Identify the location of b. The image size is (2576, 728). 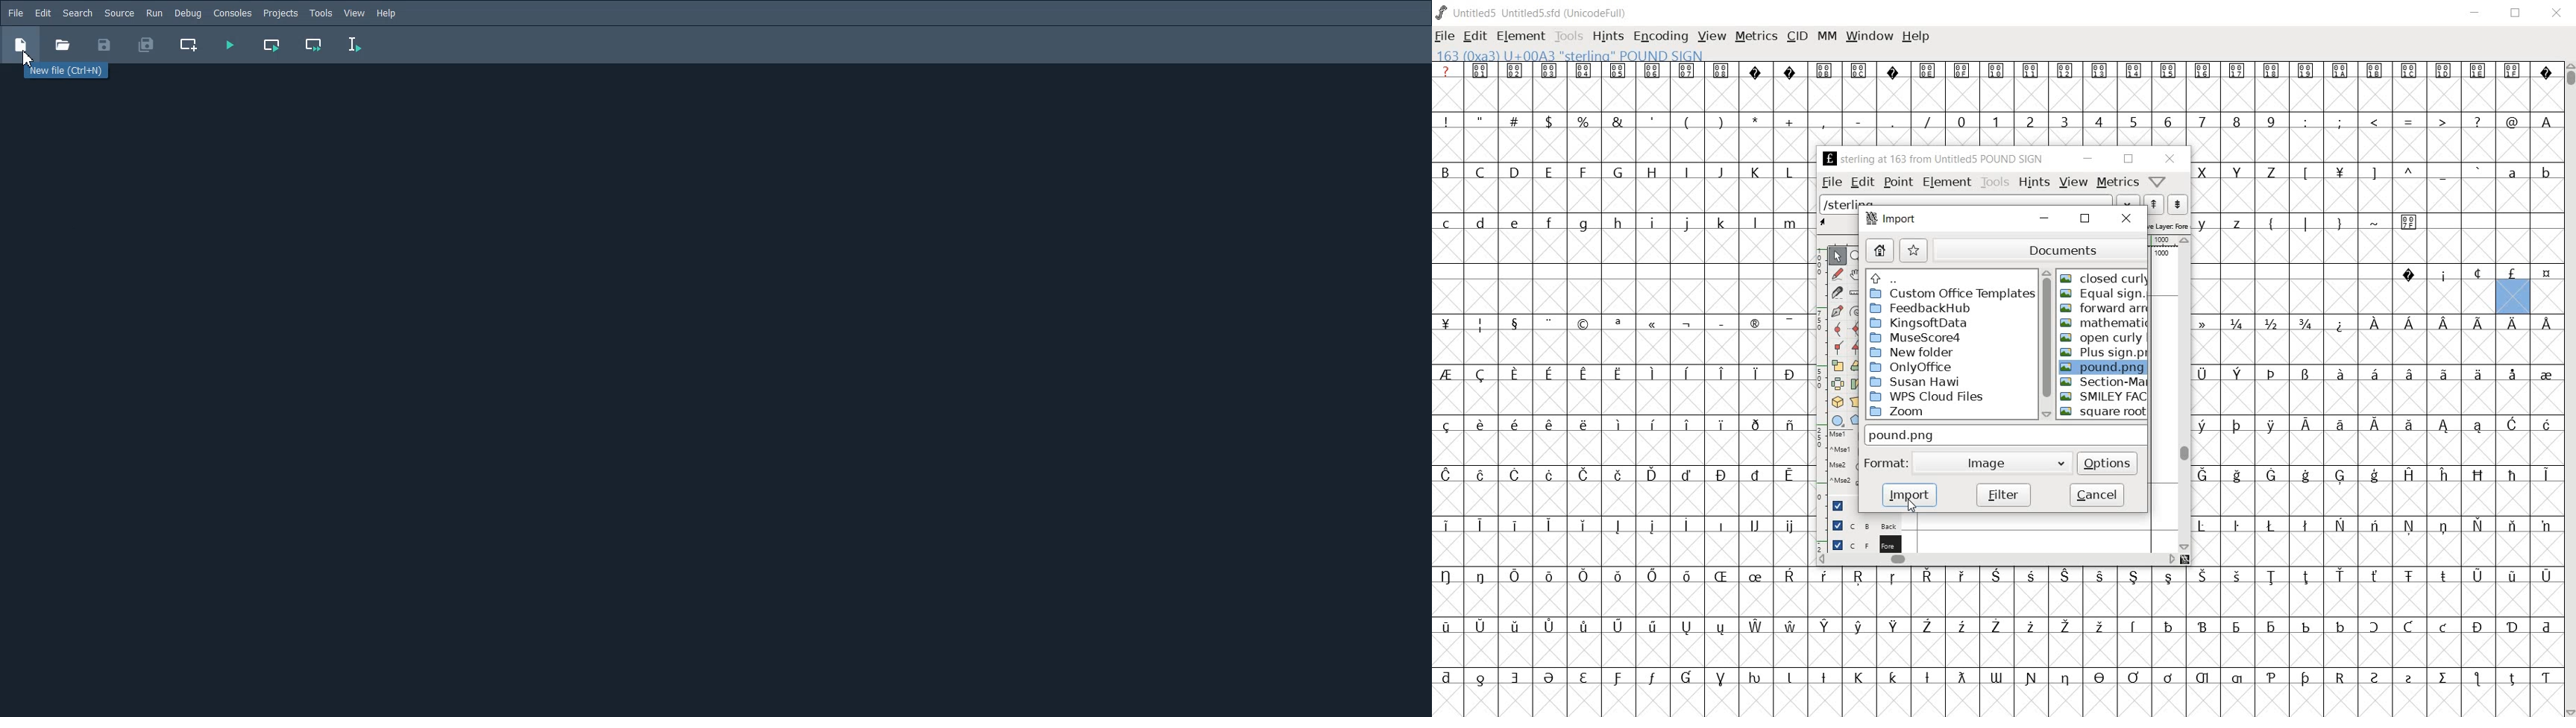
(2545, 172).